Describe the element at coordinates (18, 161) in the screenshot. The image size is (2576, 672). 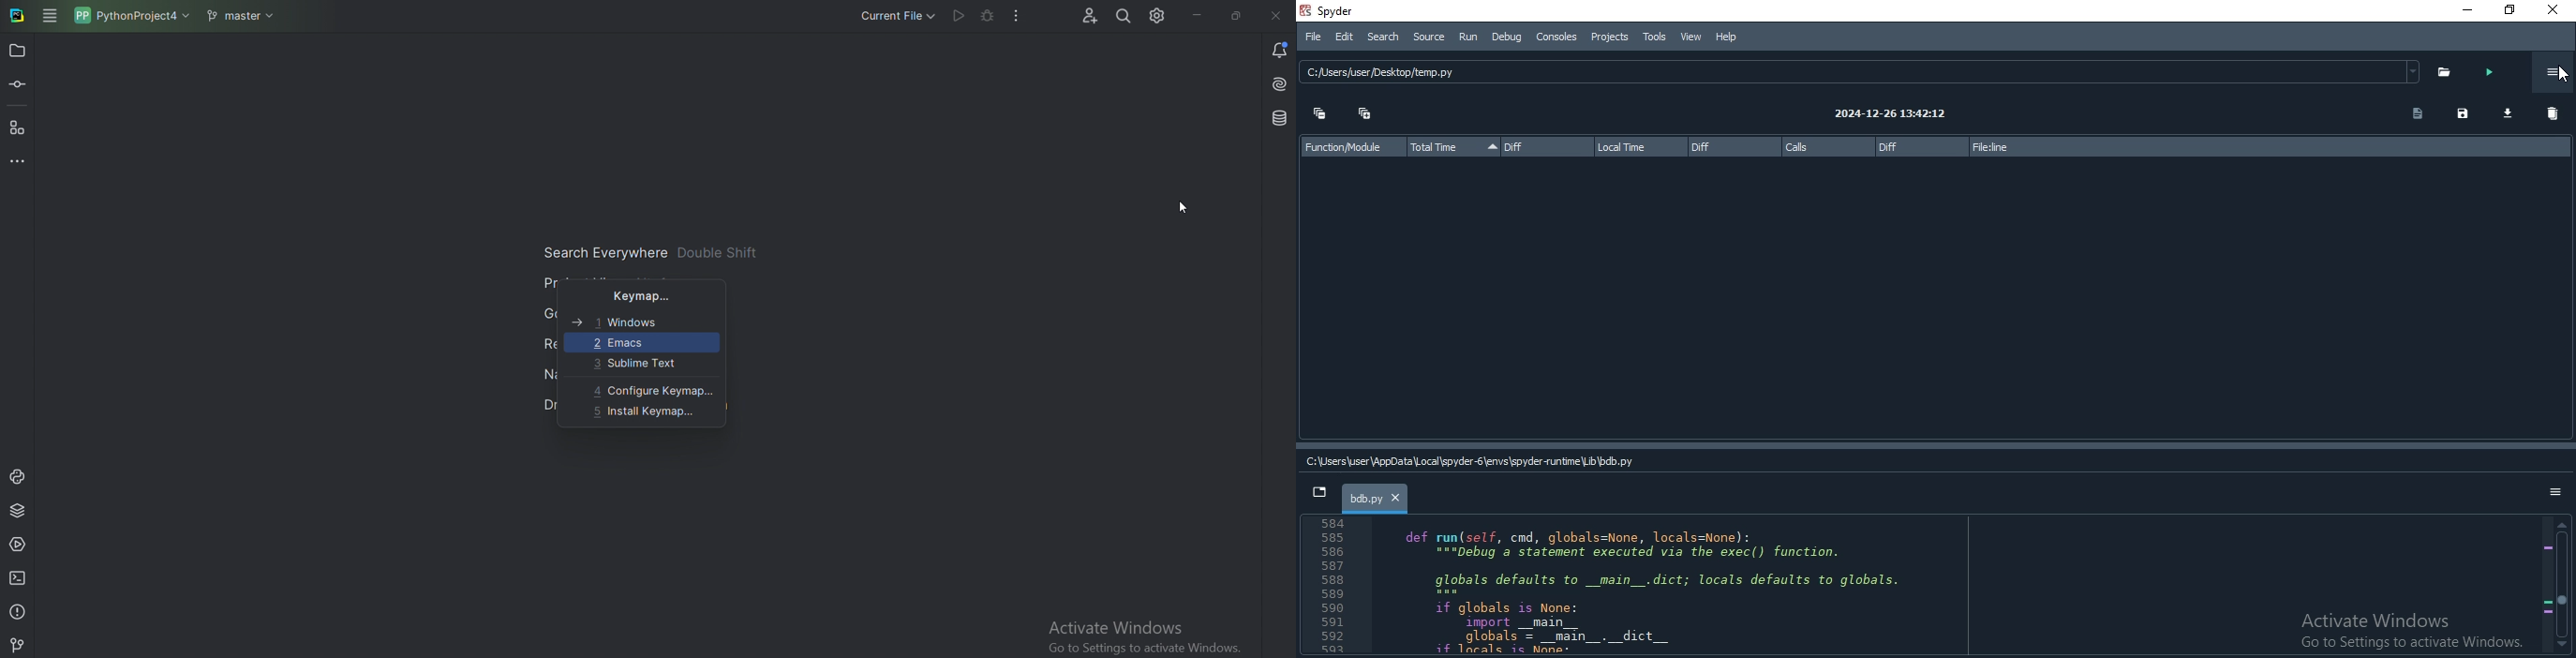
I see `More tool windows` at that location.